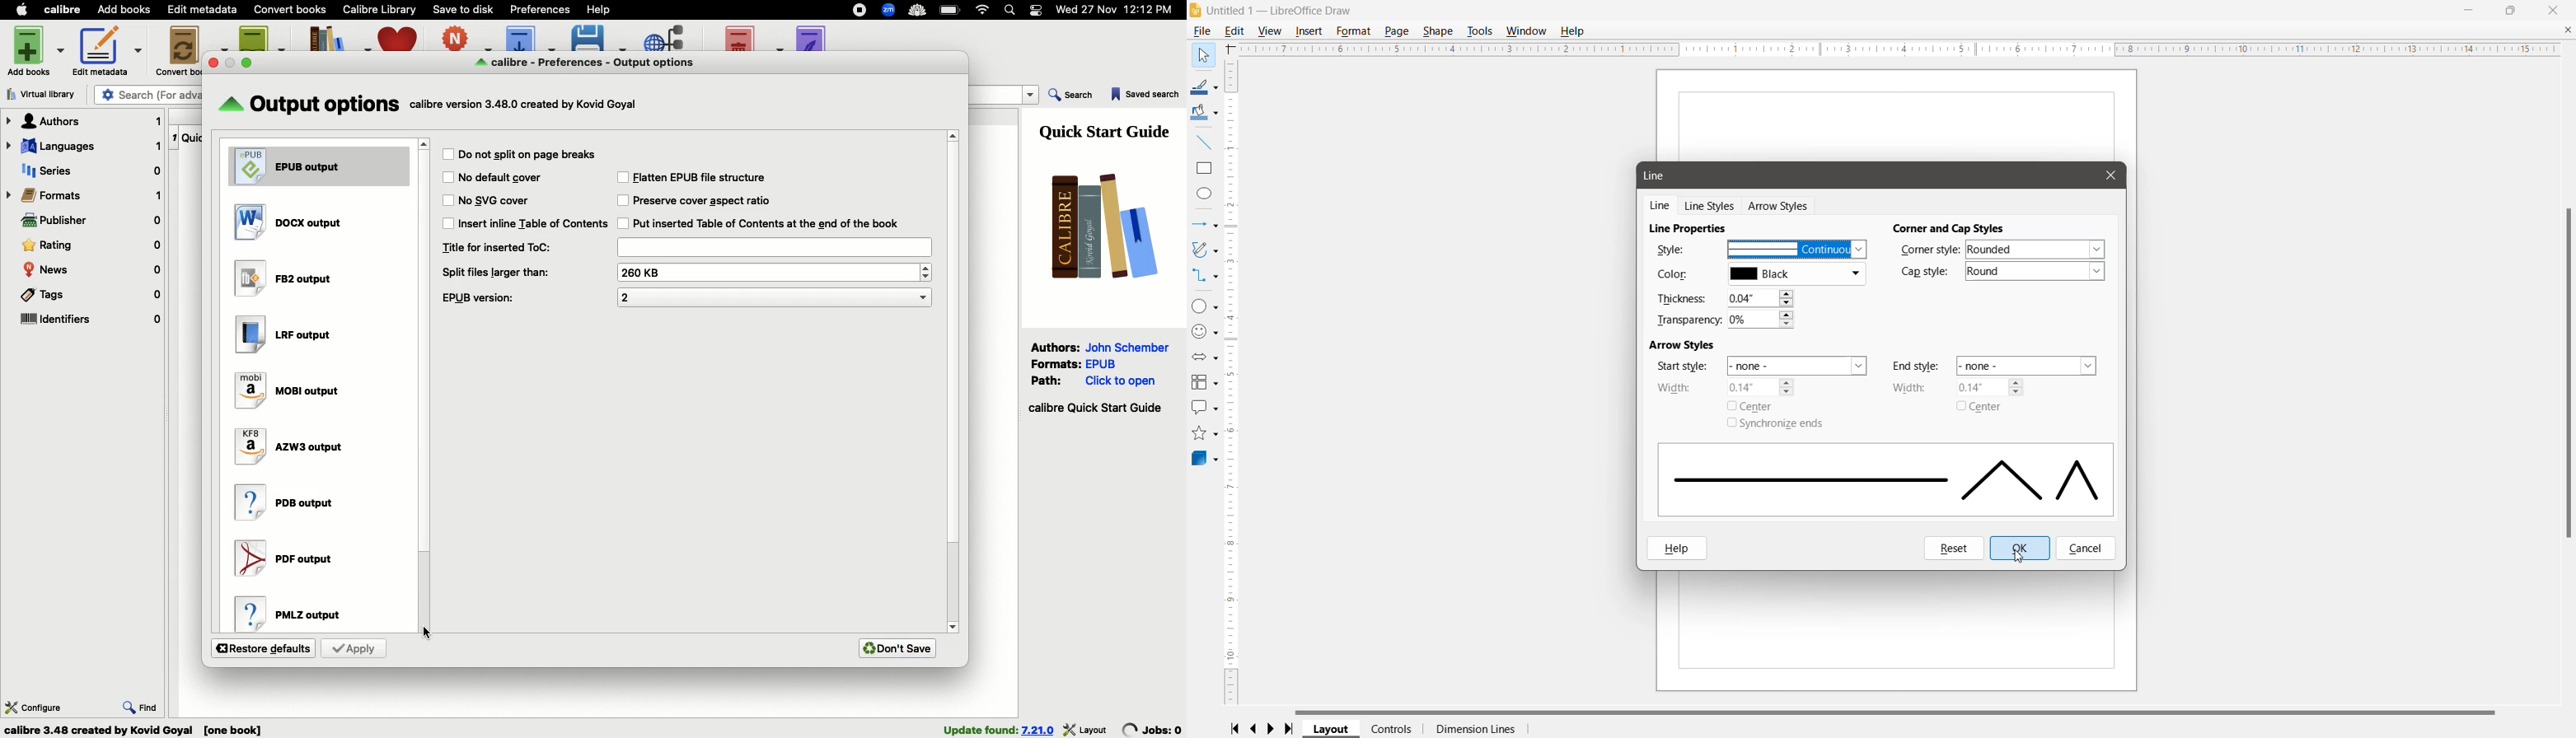 The image size is (2576, 756). Describe the element at coordinates (768, 224) in the screenshot. I see `Inserted Table of Contents` at that location.